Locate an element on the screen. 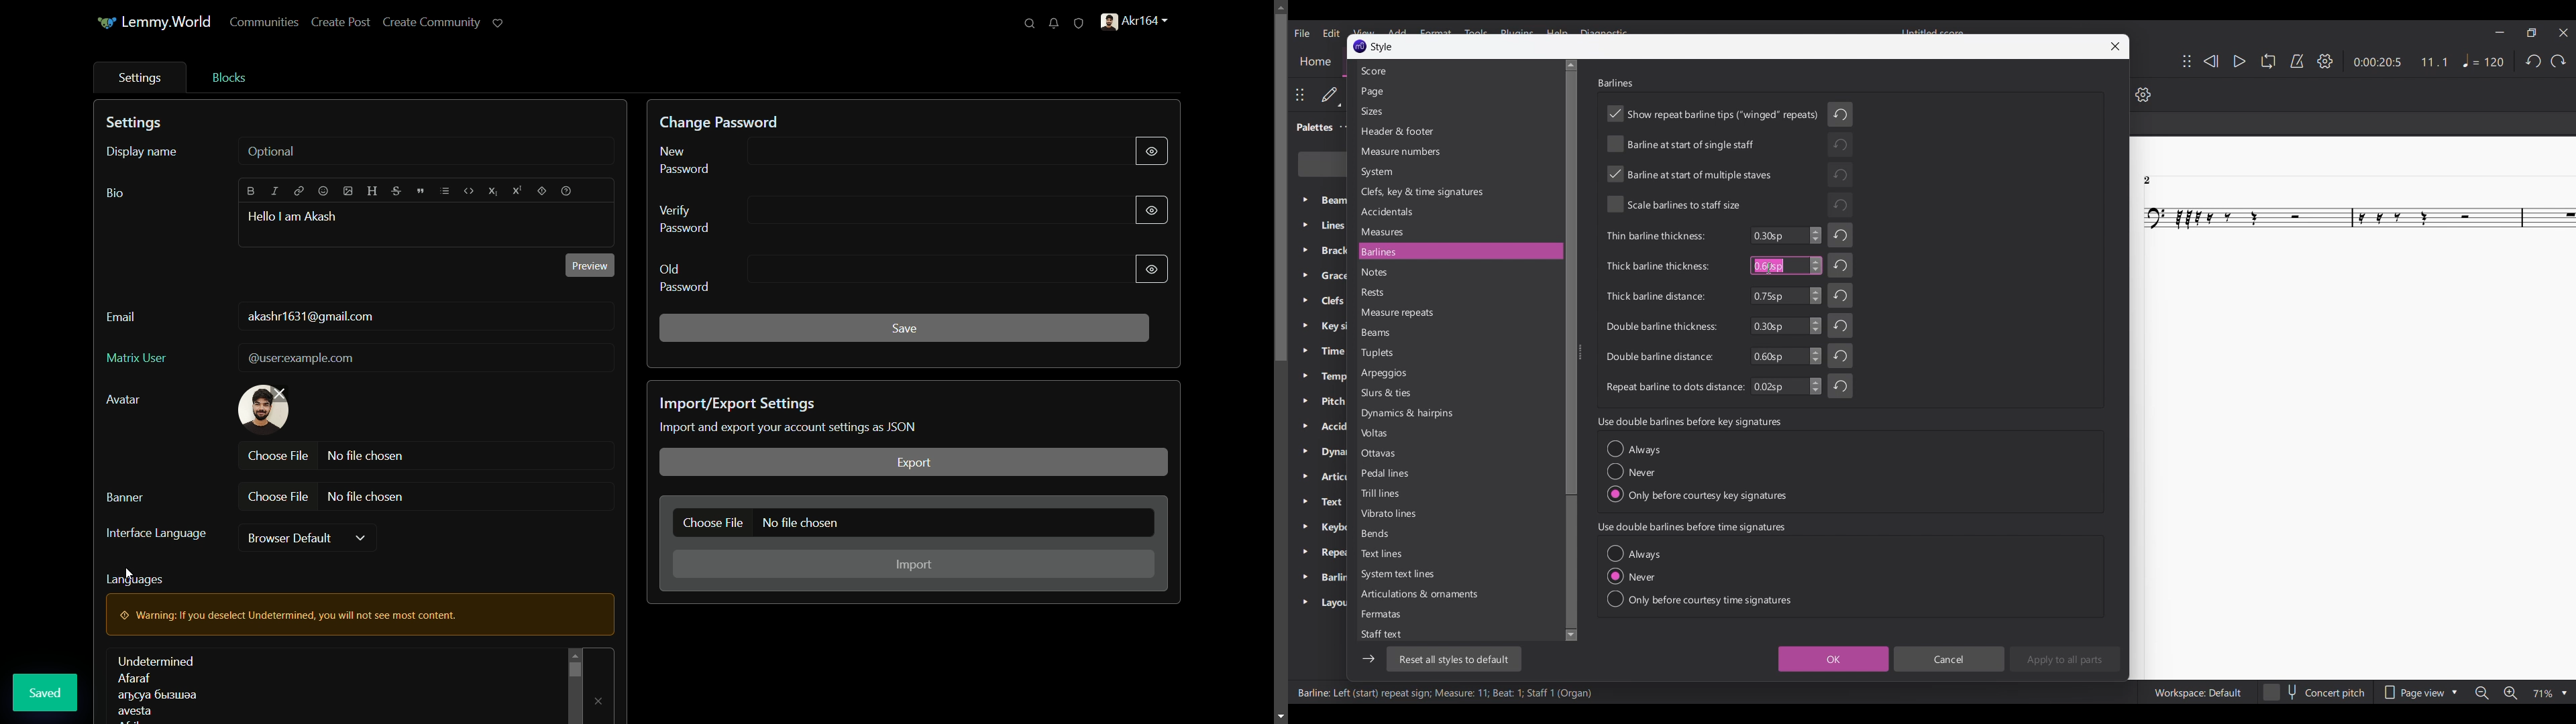  italic is located at coordinates (274, 191).